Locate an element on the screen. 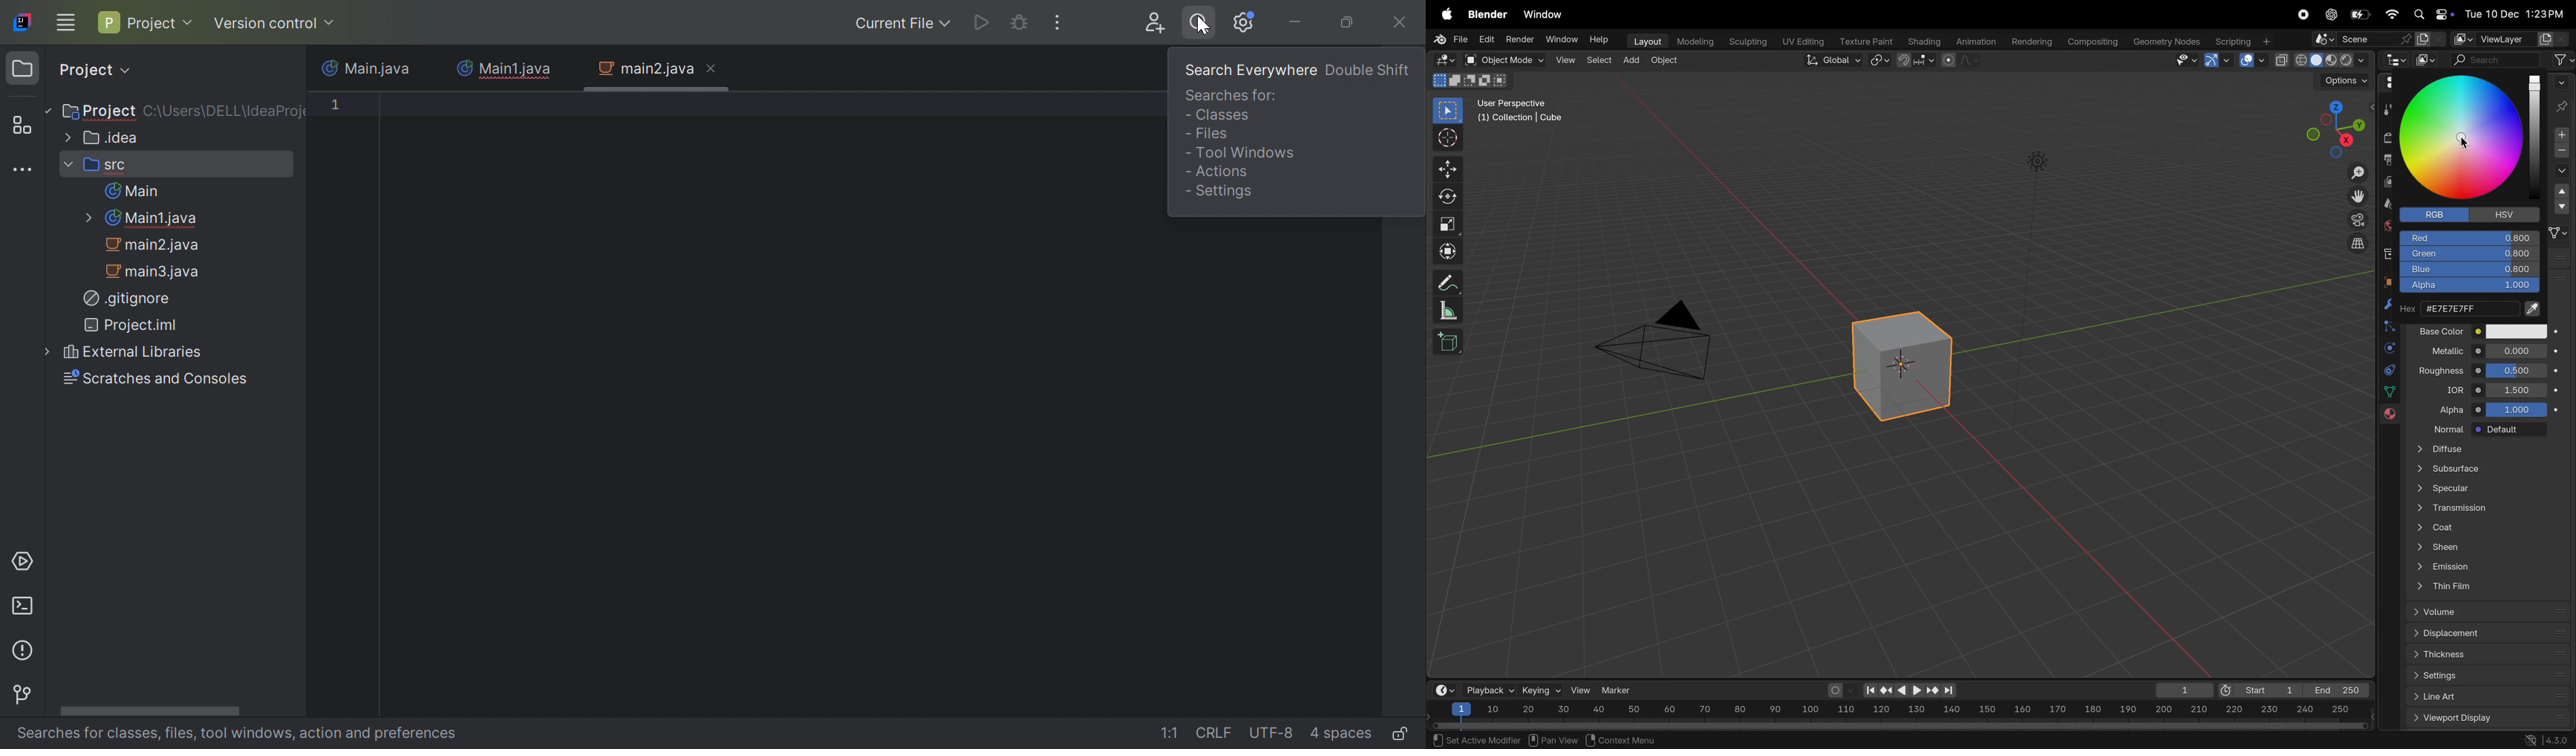 The height and width of the screenshot is (756, 2576). Double Shift is located at coordinates (1368, 70).